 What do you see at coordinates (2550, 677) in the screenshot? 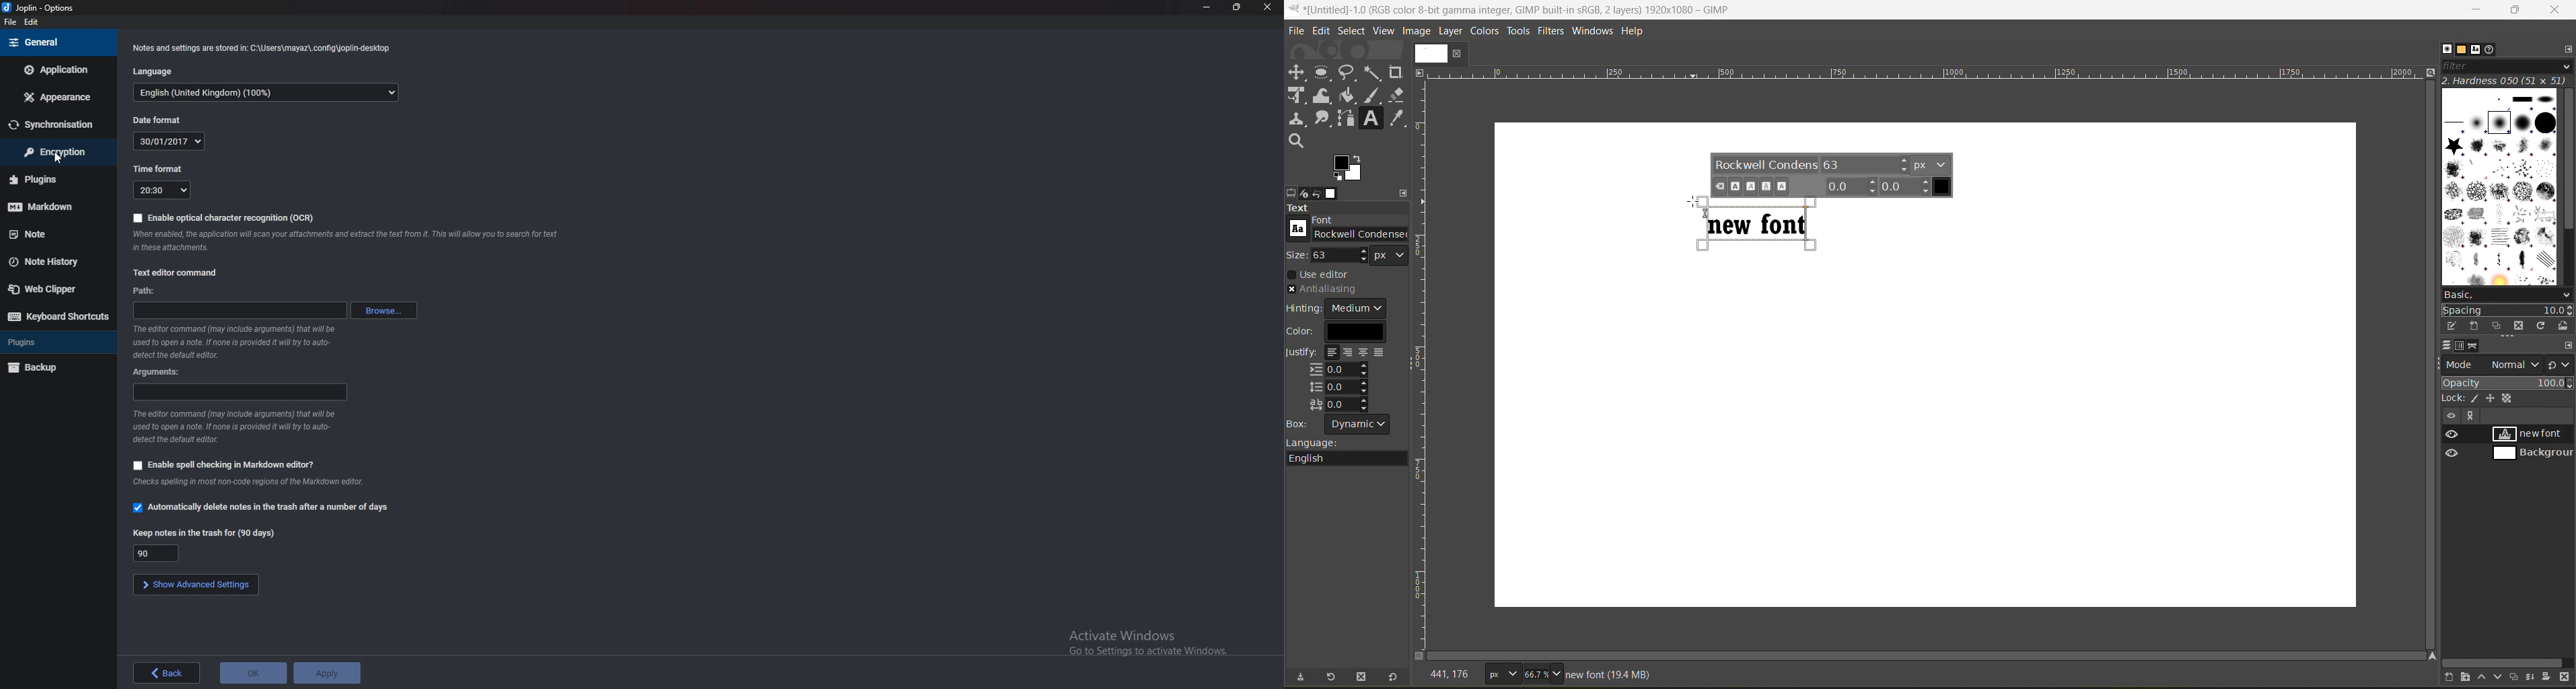
I see `add a mask` at bounding box center [2550, 677].